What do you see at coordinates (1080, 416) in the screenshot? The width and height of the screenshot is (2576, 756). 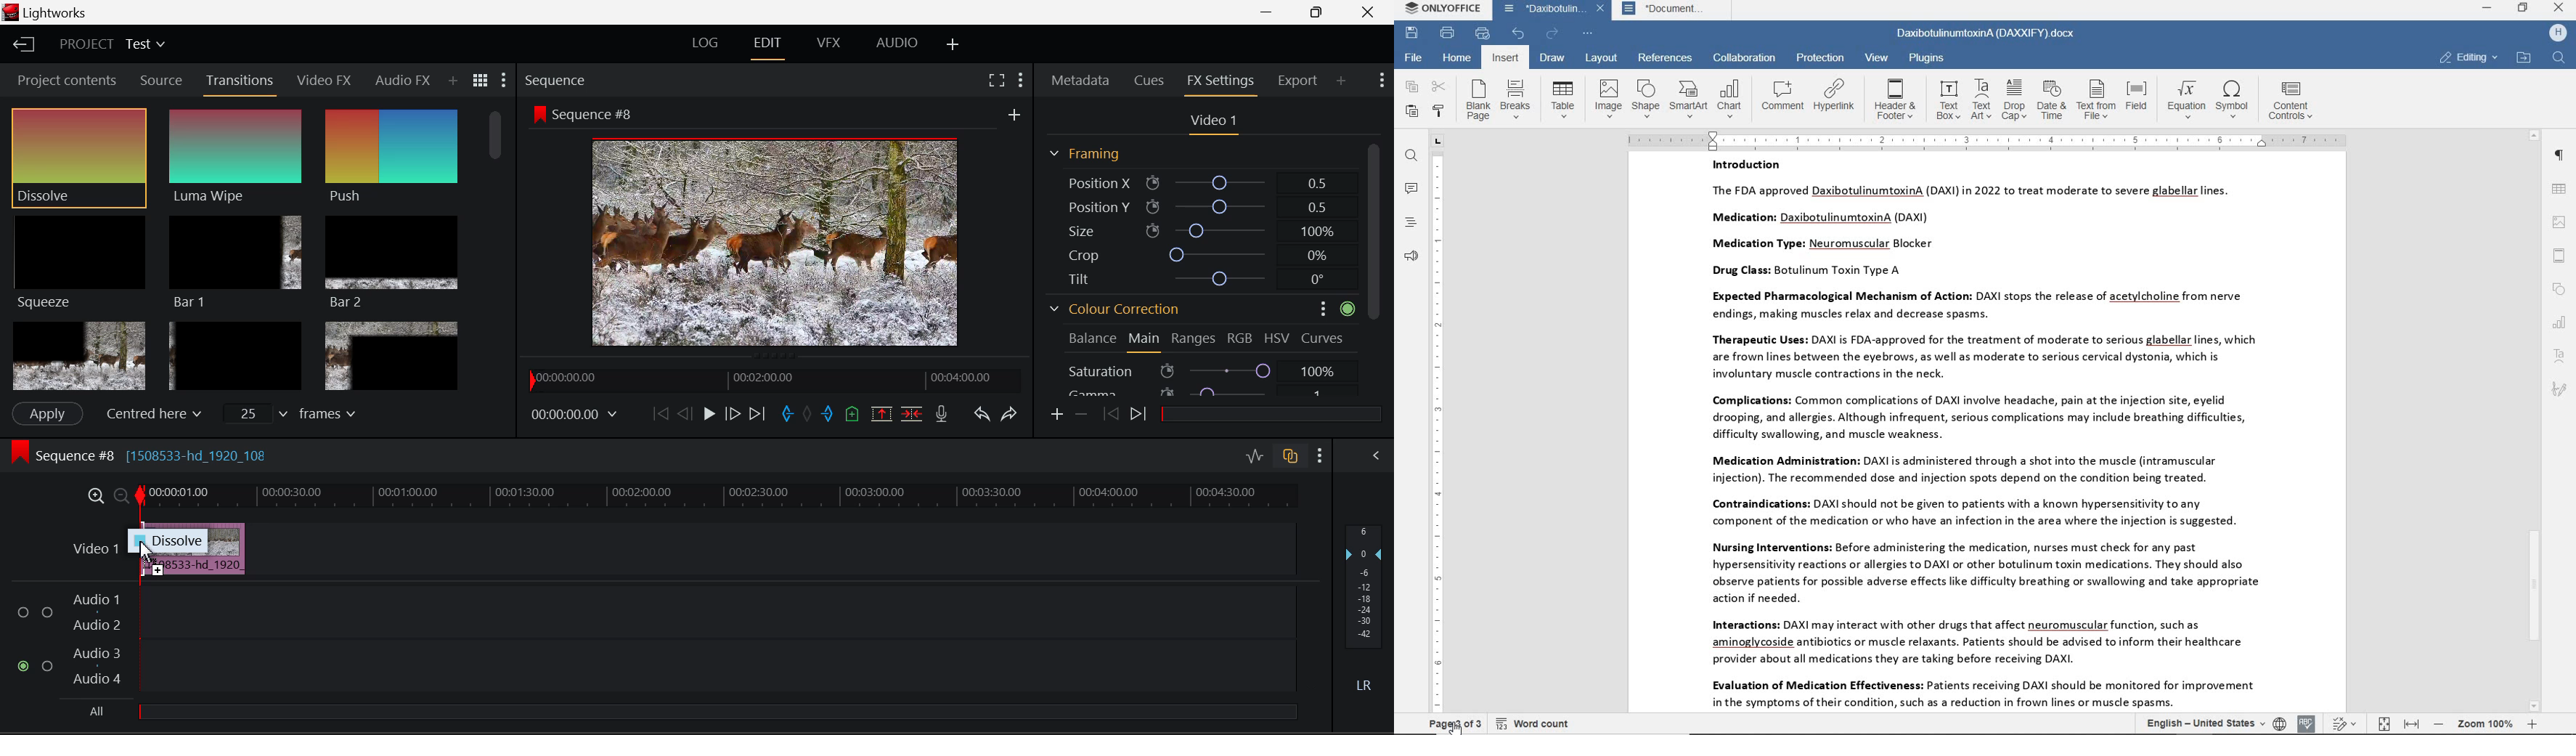 I see `Remove keyframe` at bounding box center [1080, 416].